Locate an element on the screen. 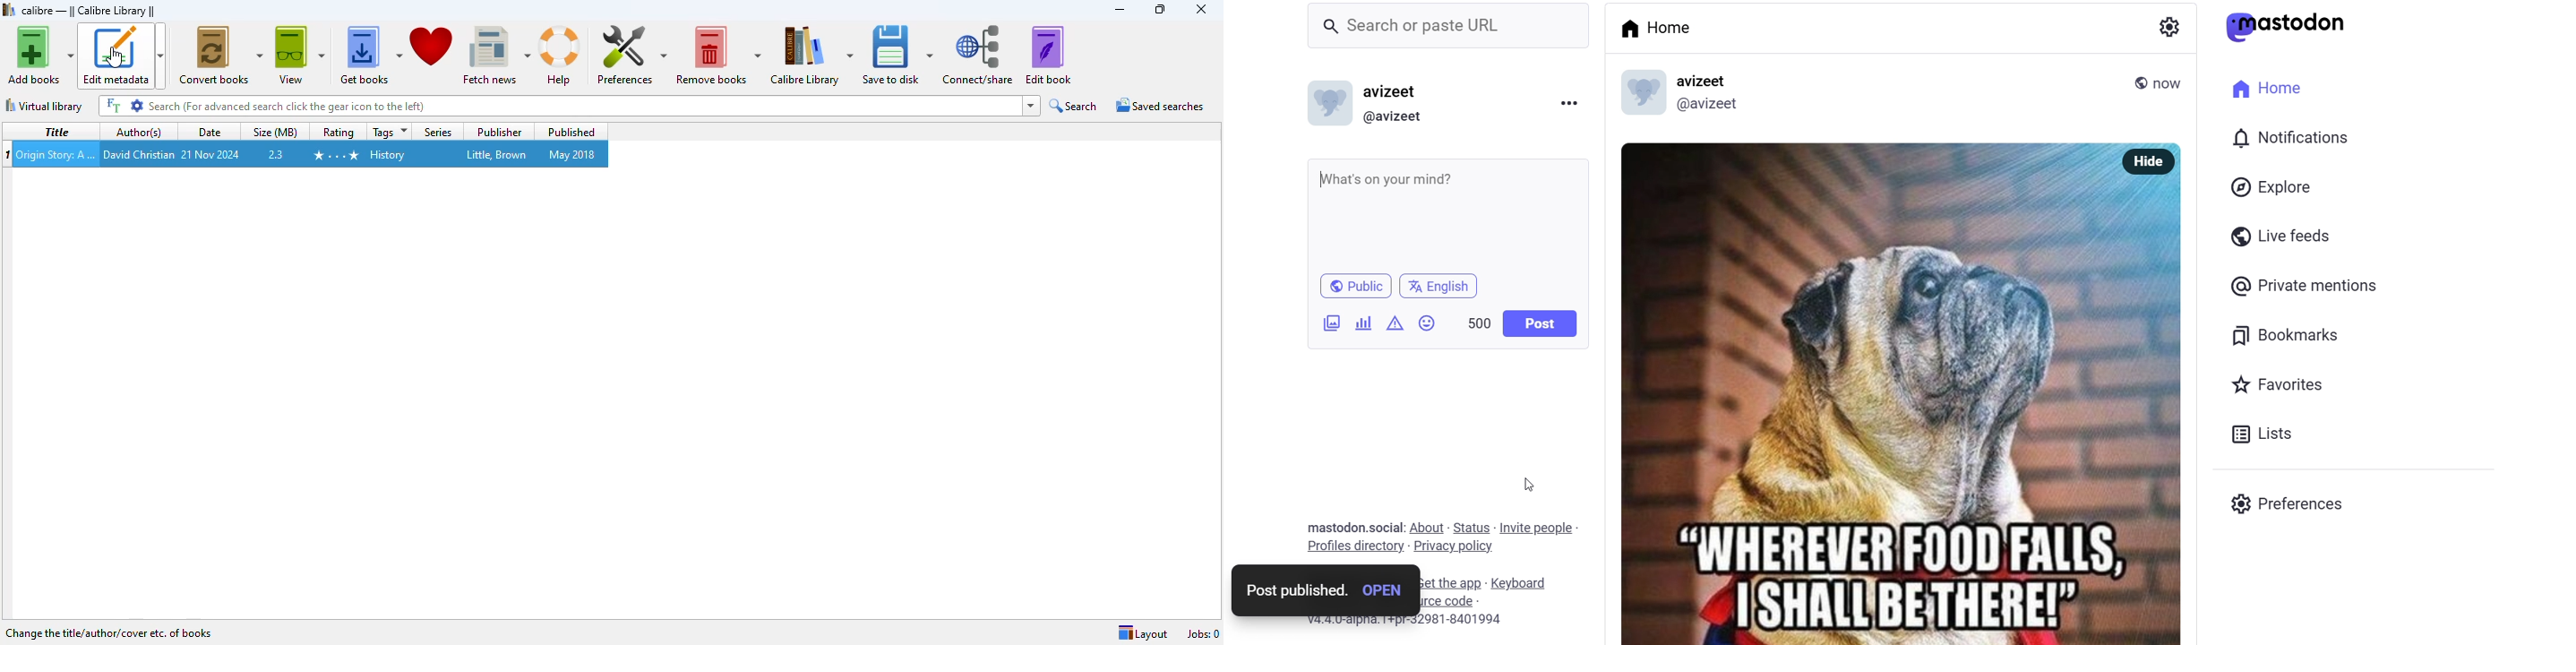 The image size is (2576, 672). last modified is located at coordinates (2176, 82).